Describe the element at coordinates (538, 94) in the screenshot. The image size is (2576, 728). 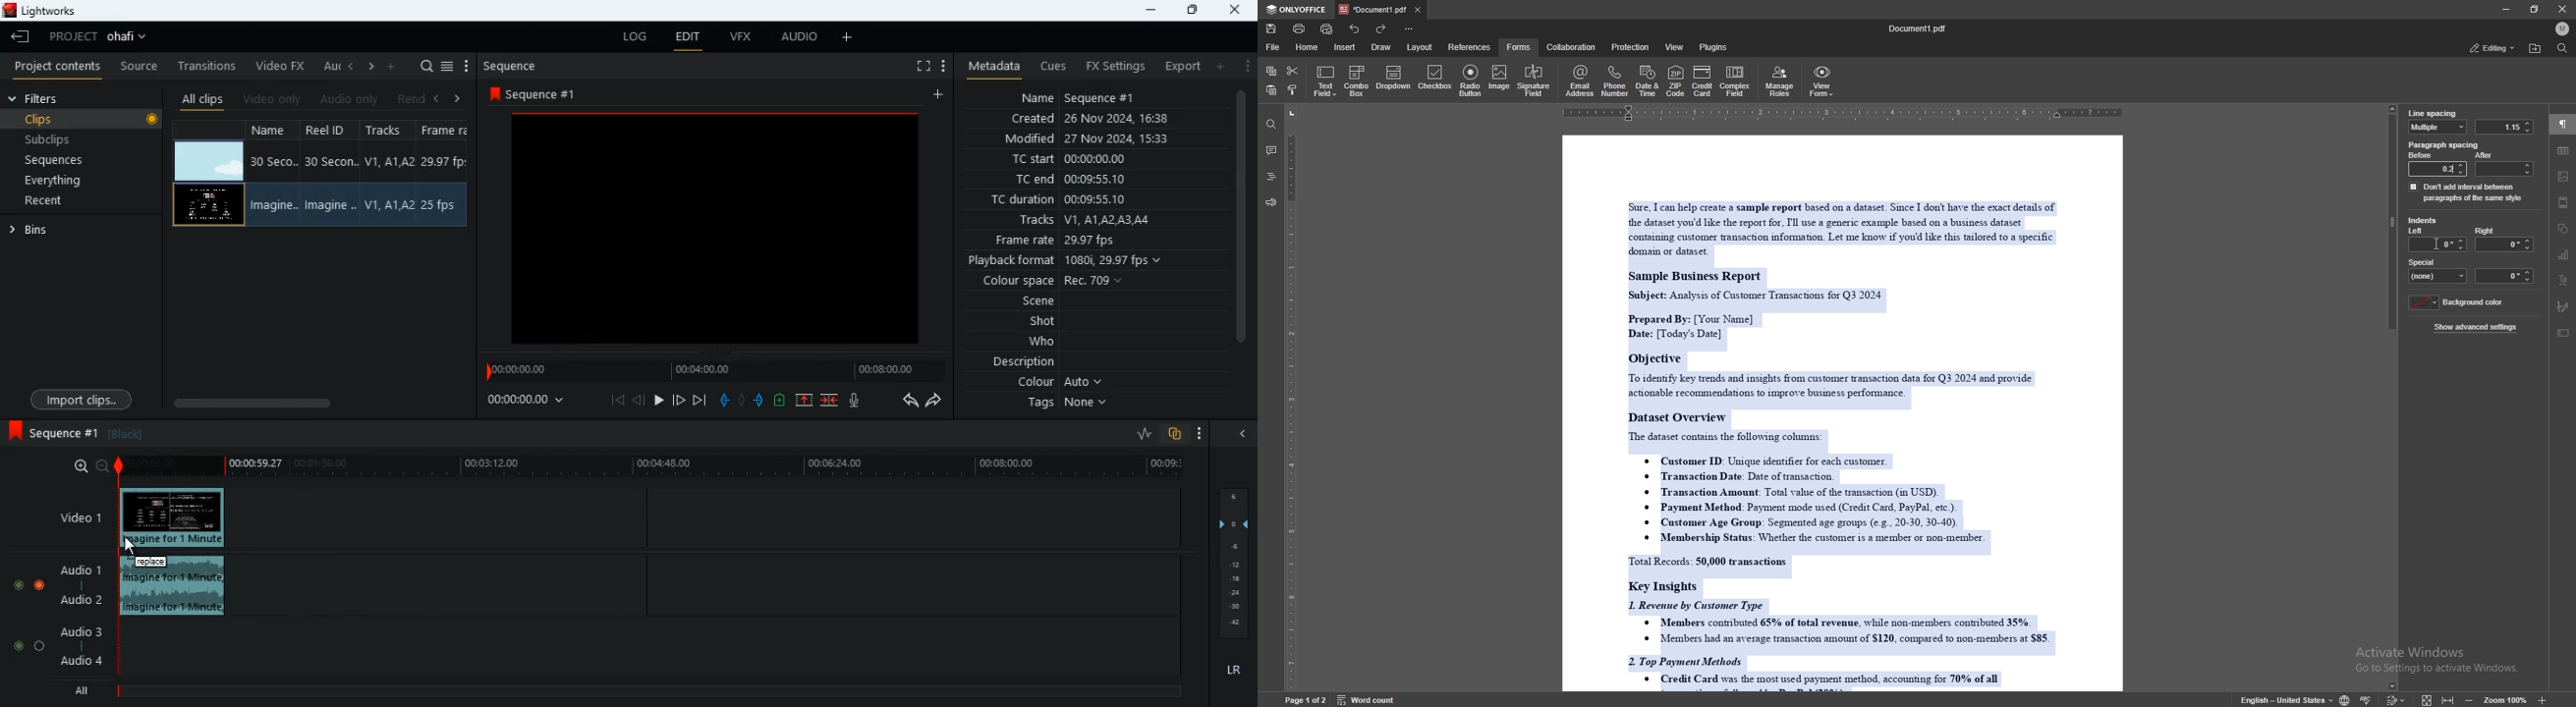
I see `sequence` at that location.